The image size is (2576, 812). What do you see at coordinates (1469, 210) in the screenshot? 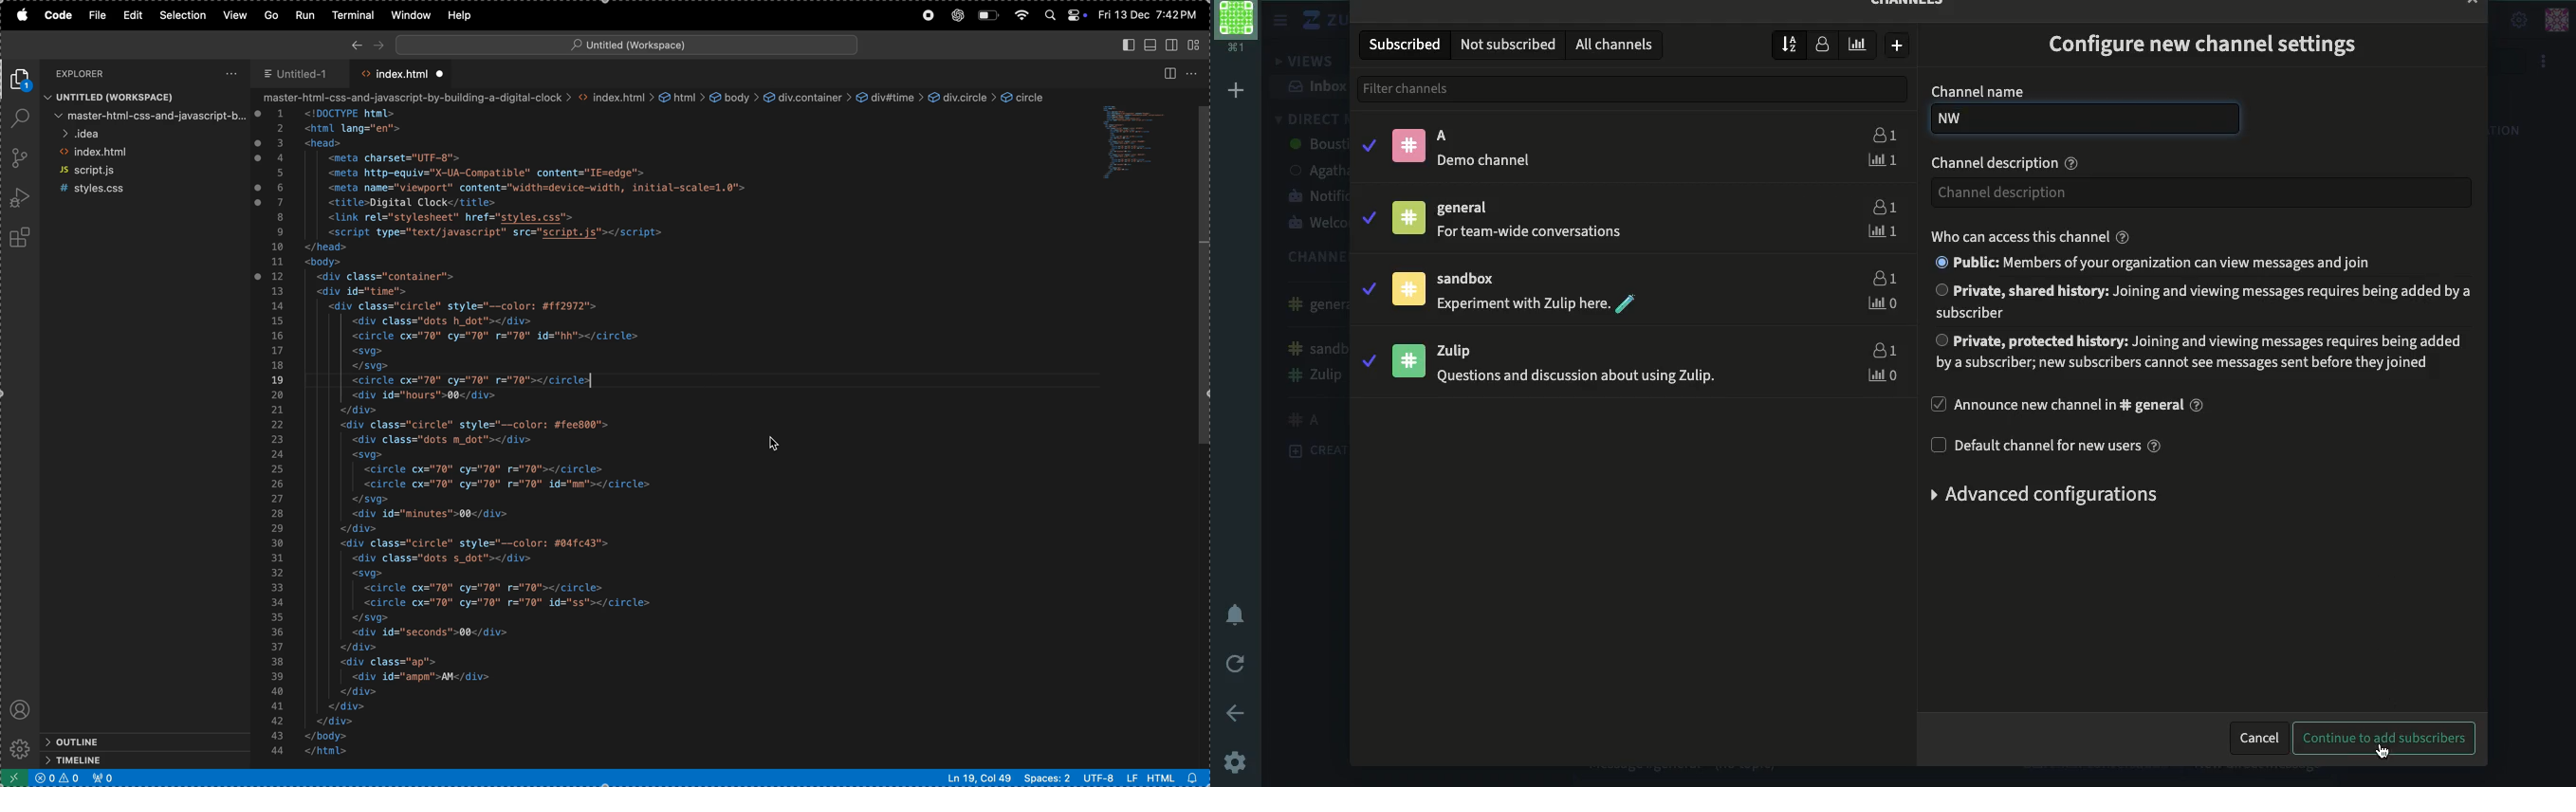
I see `general` at bounding box center [1469, 210].